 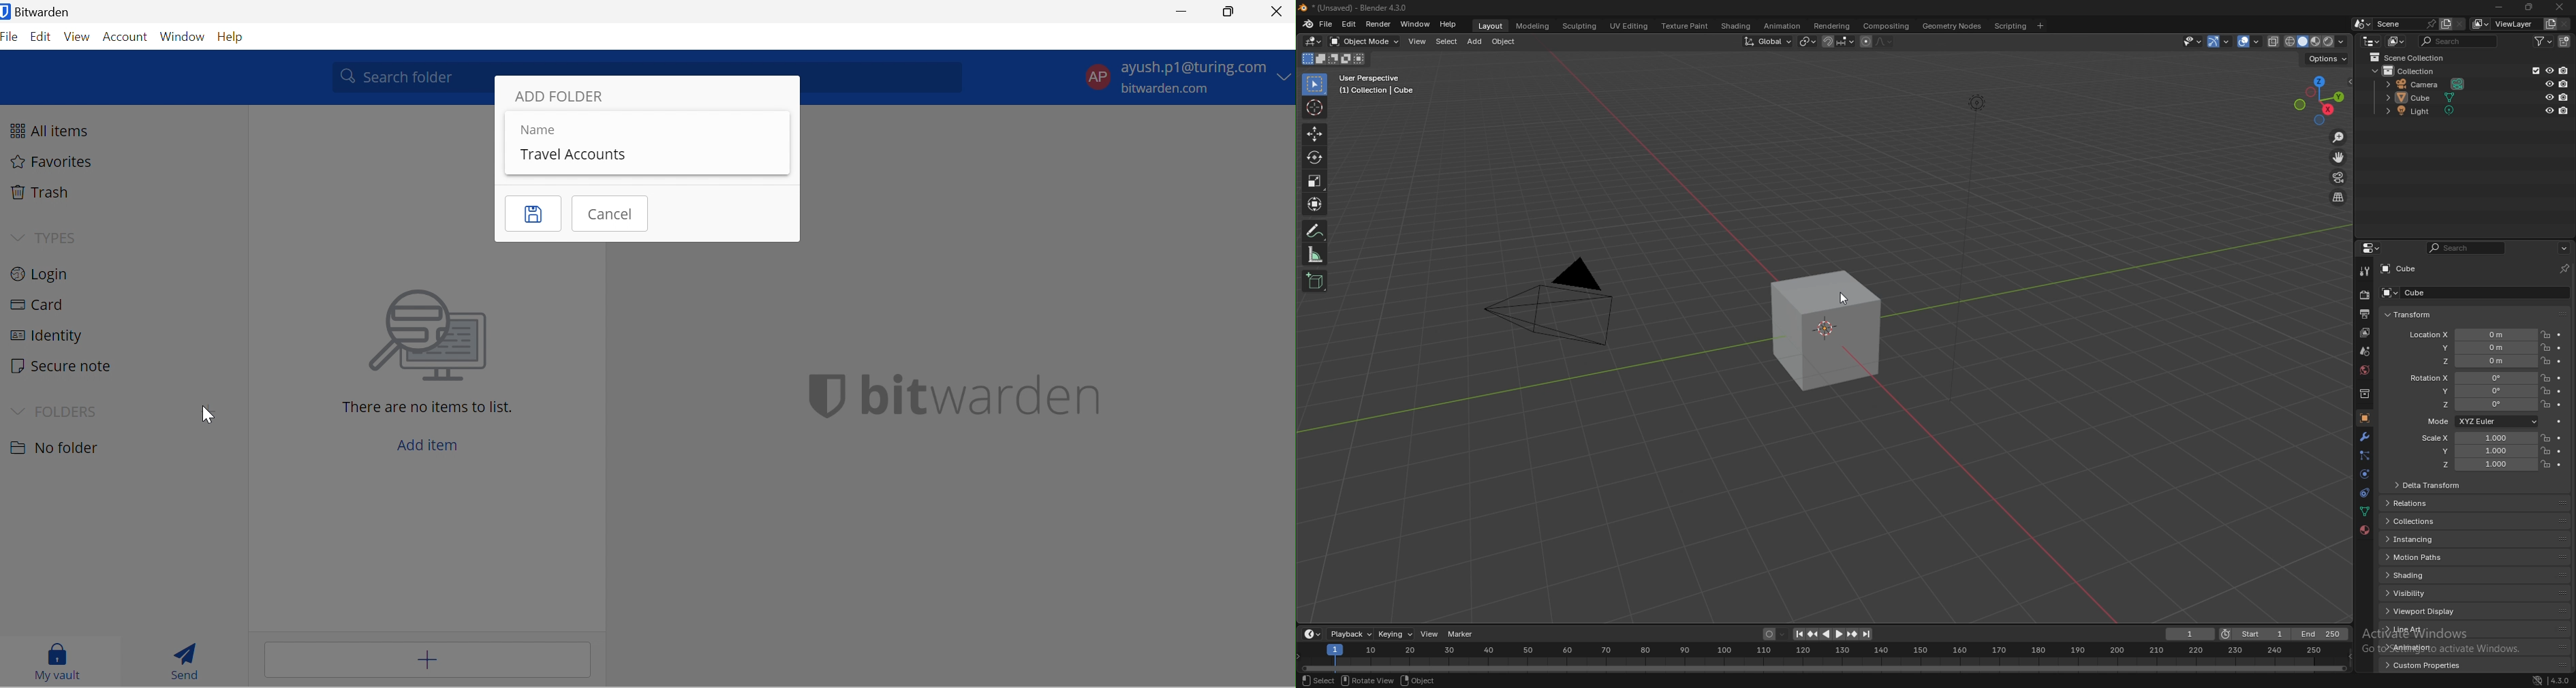 What do you see at coordinates (1534, 26) in the screenshot?
I see `modeling` at bounding box center [1534, 26].